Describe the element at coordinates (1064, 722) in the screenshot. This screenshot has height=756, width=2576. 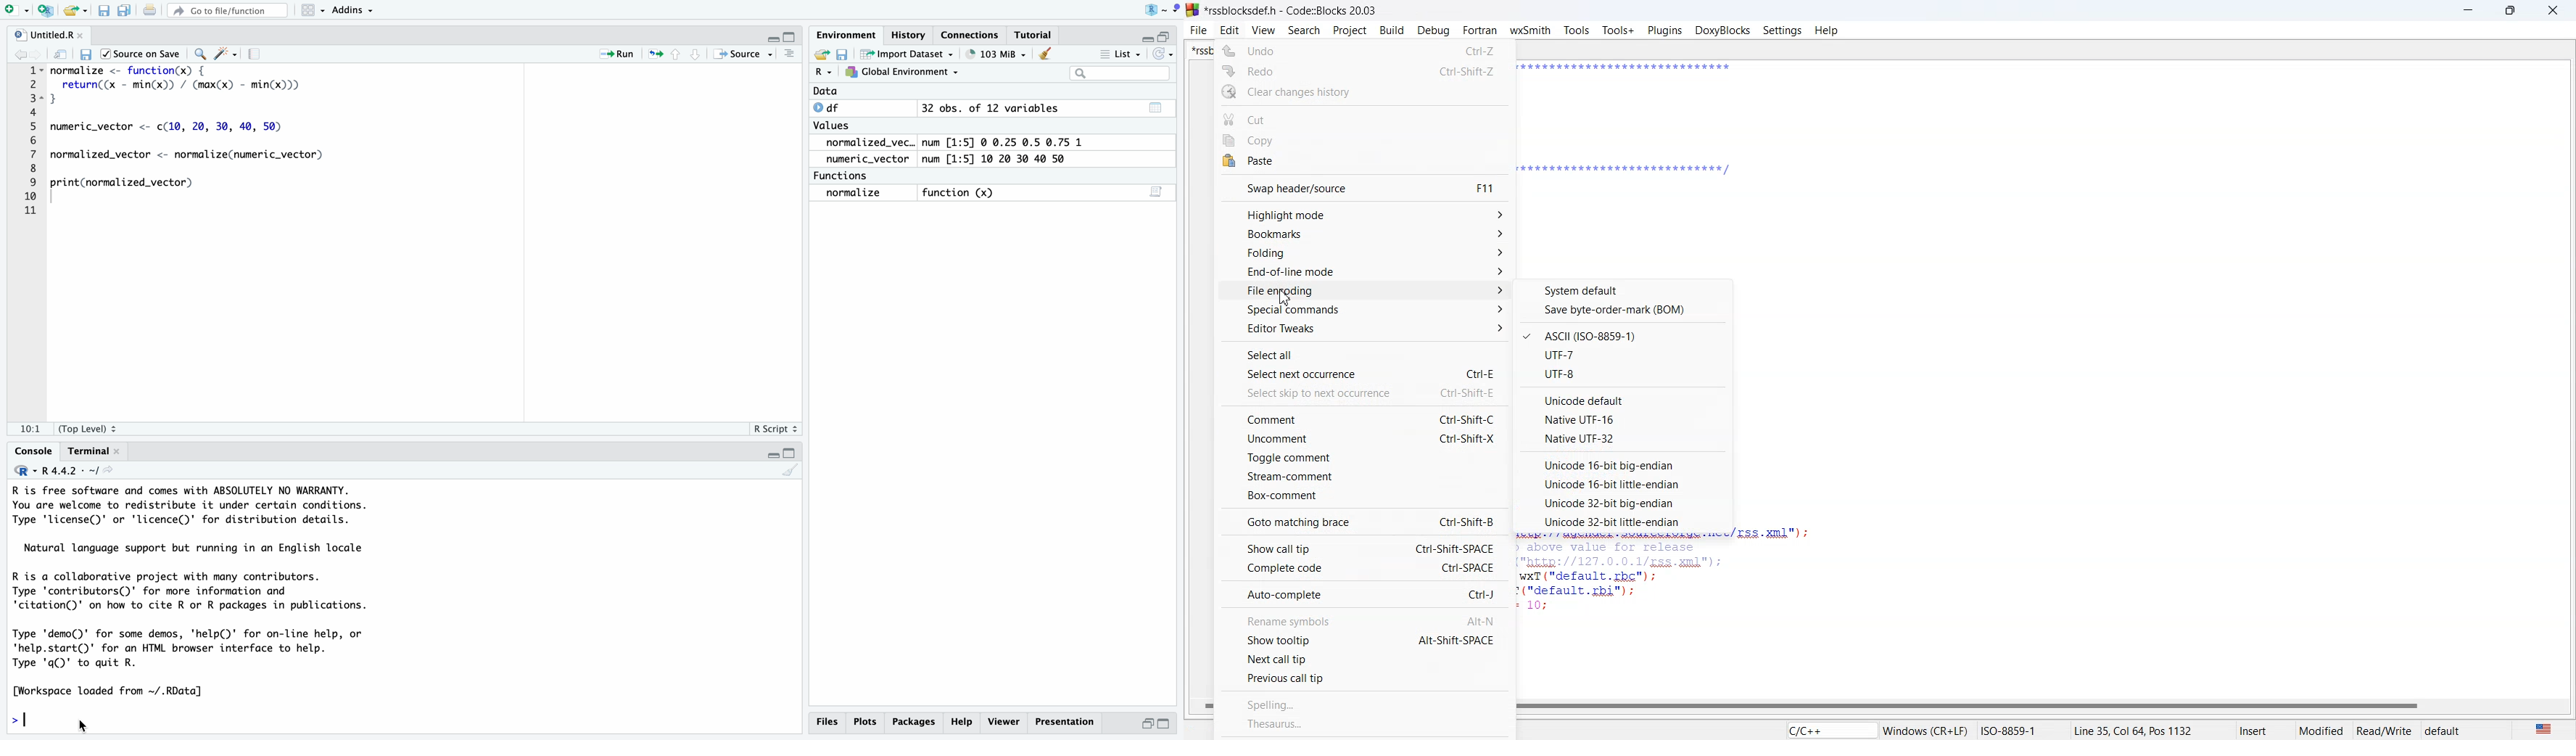
I see `Presentation` at that location.